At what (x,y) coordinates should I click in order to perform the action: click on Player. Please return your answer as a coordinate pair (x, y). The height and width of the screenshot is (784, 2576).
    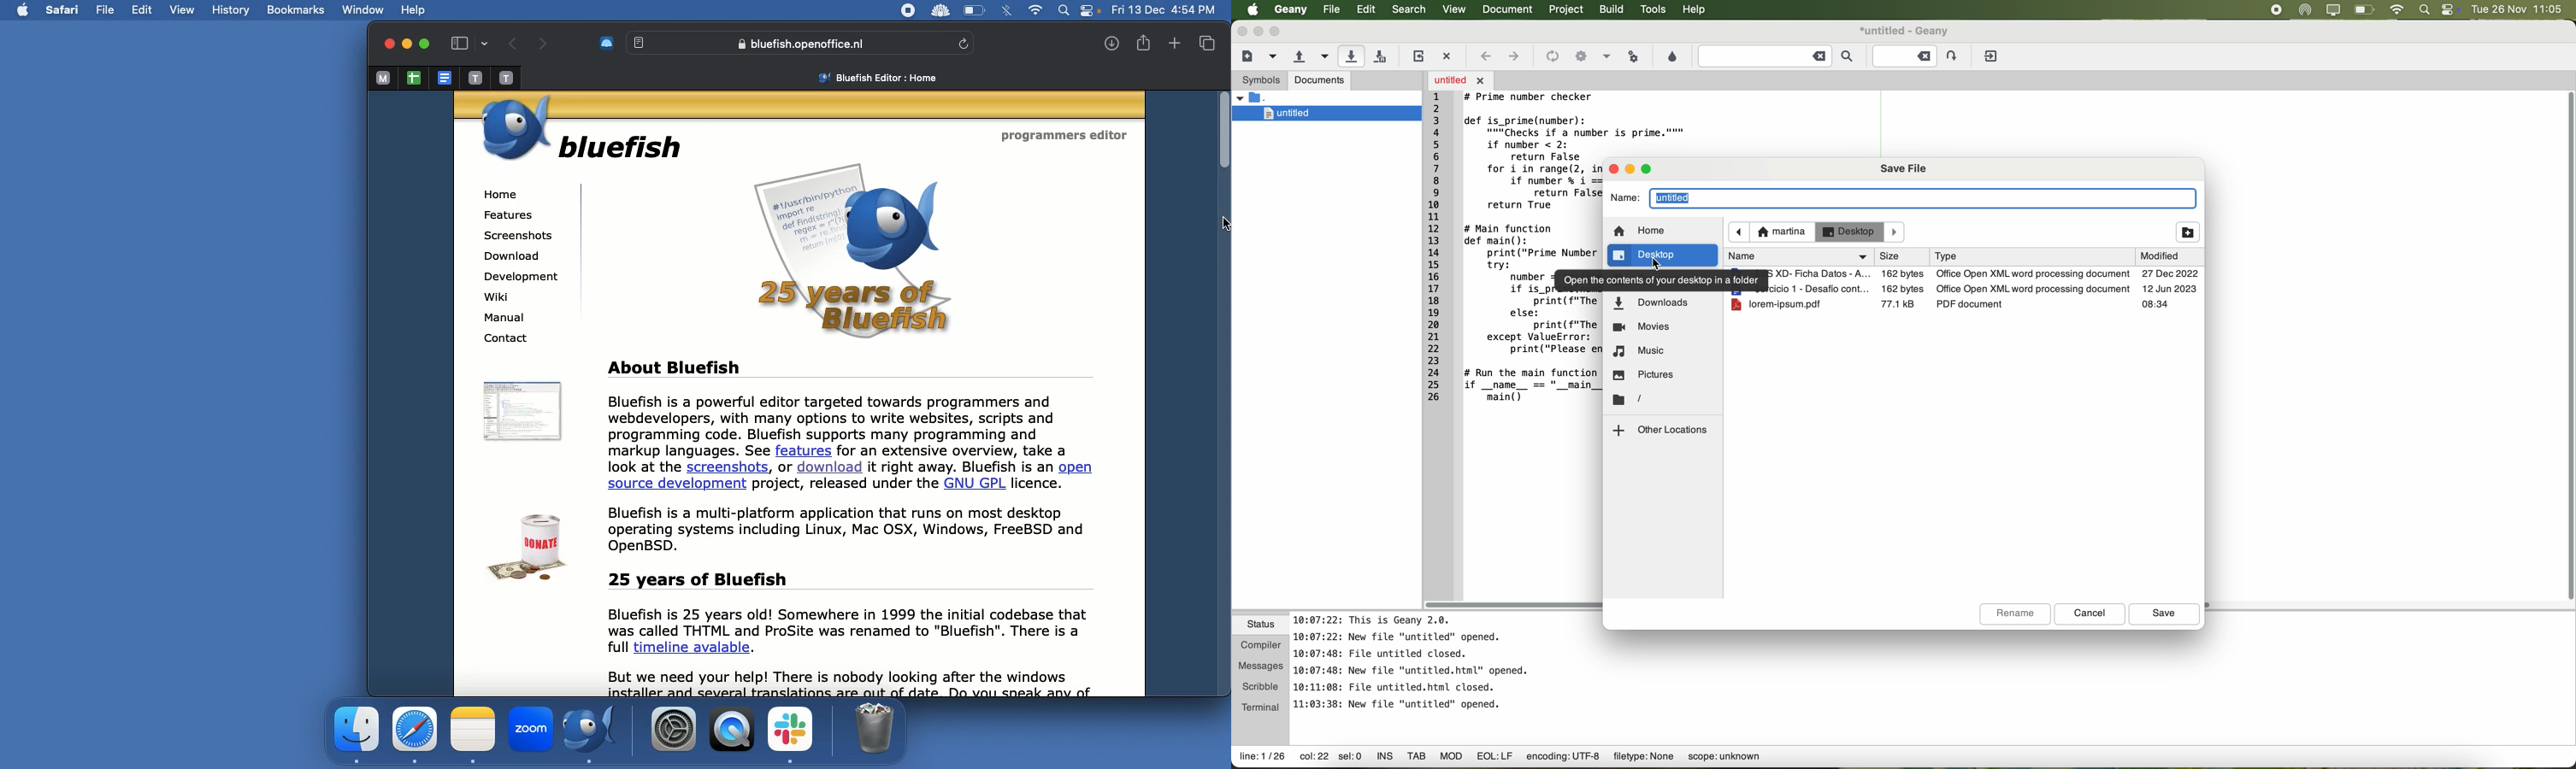
    Looking at the image, I should click on (729, 731).